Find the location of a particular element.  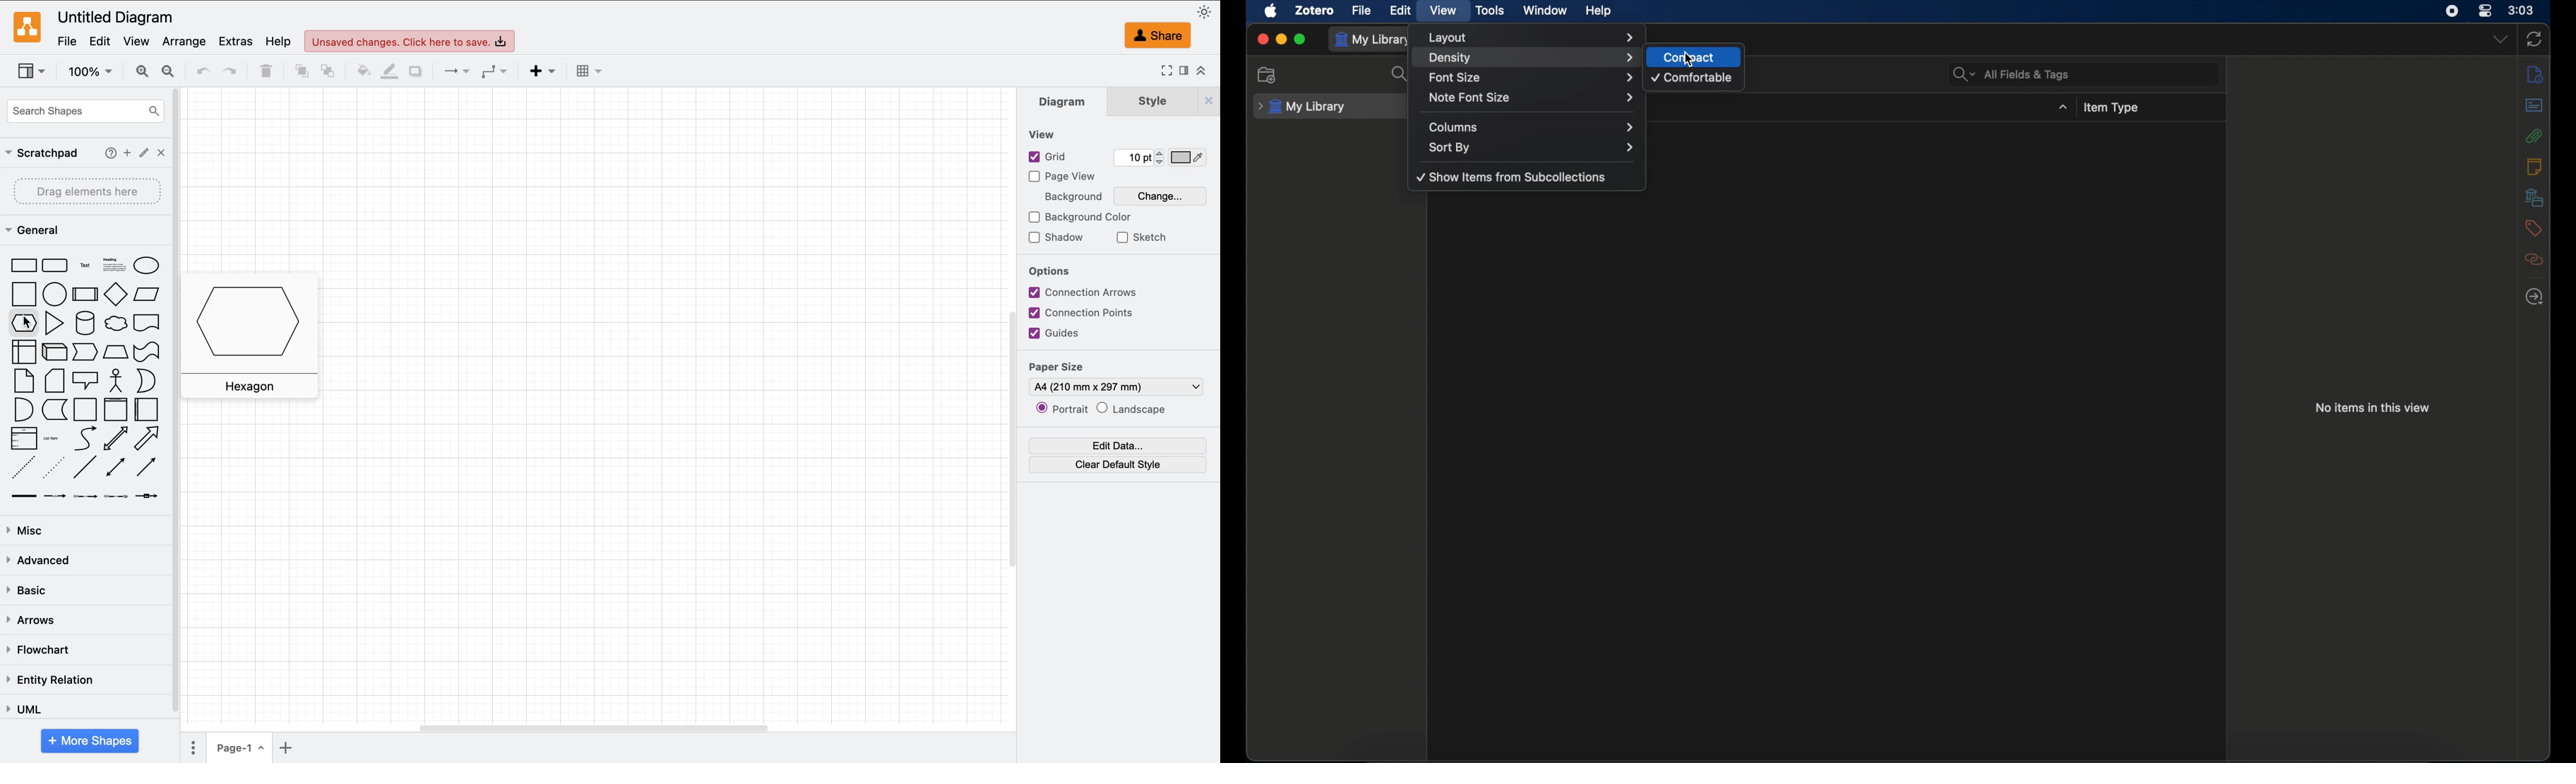

arrange is located at coordinates (184, 40).